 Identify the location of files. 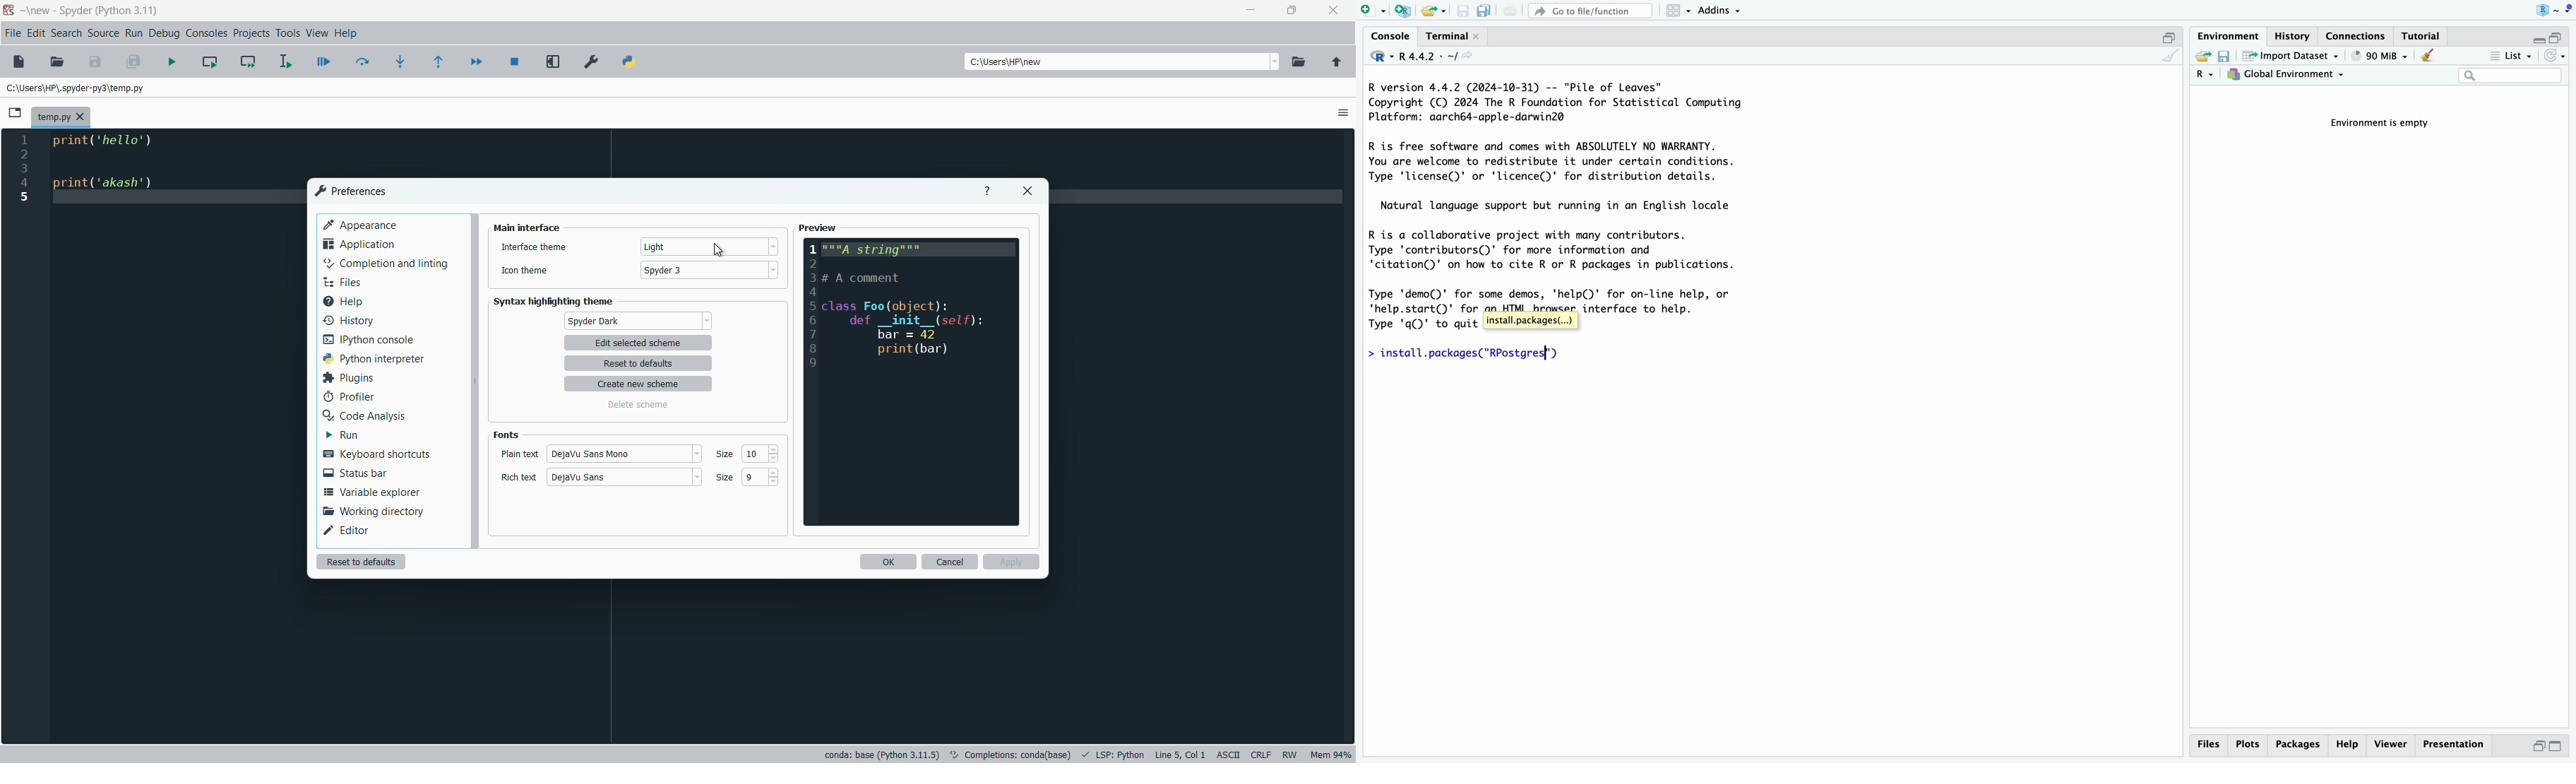
(340, 282).